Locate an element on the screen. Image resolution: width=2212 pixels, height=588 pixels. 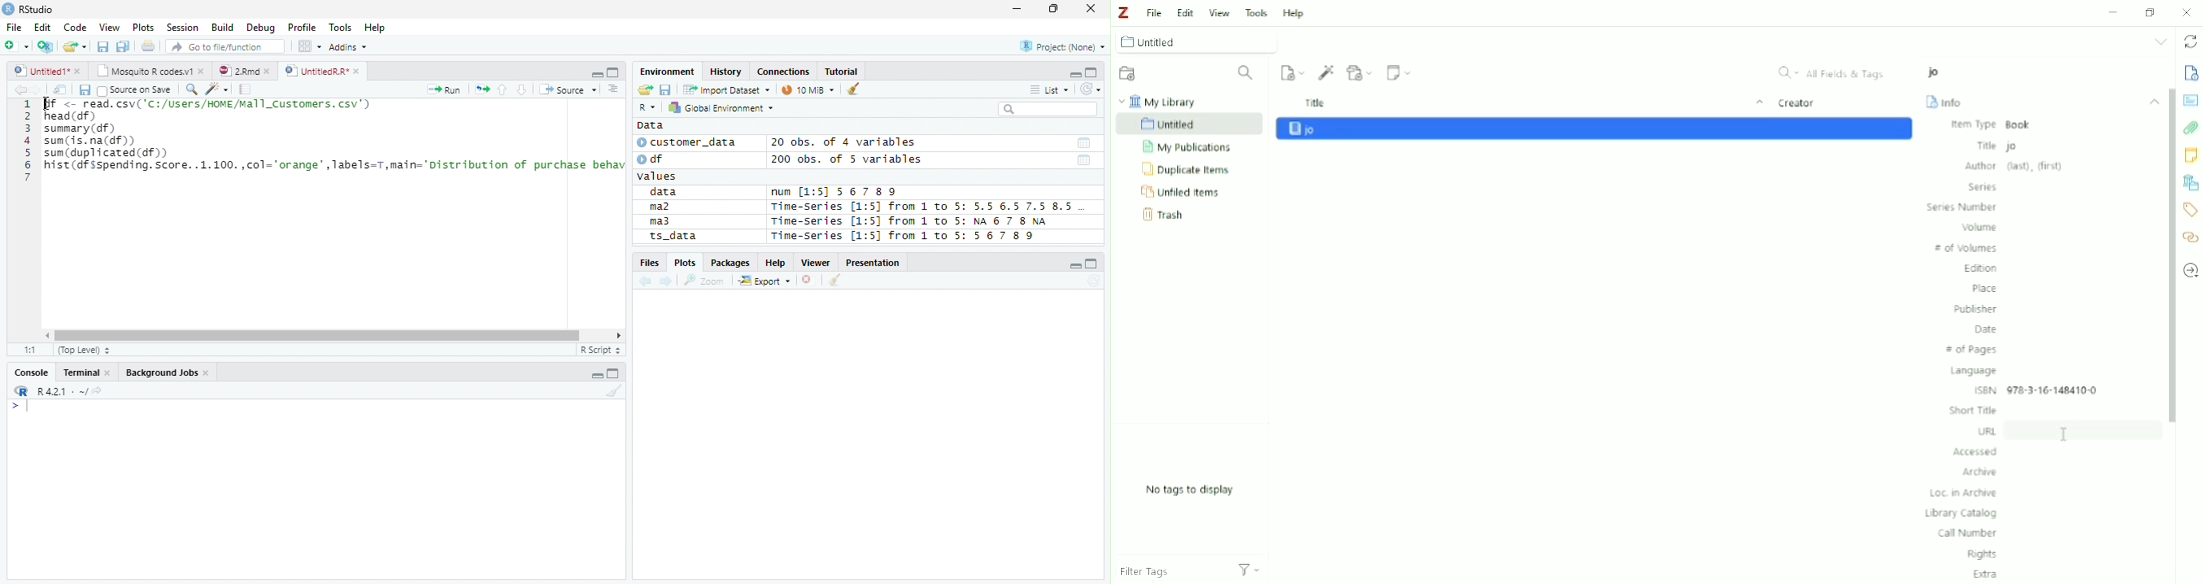
200 obs. of 5 variables is located at coordinates (844, 161).